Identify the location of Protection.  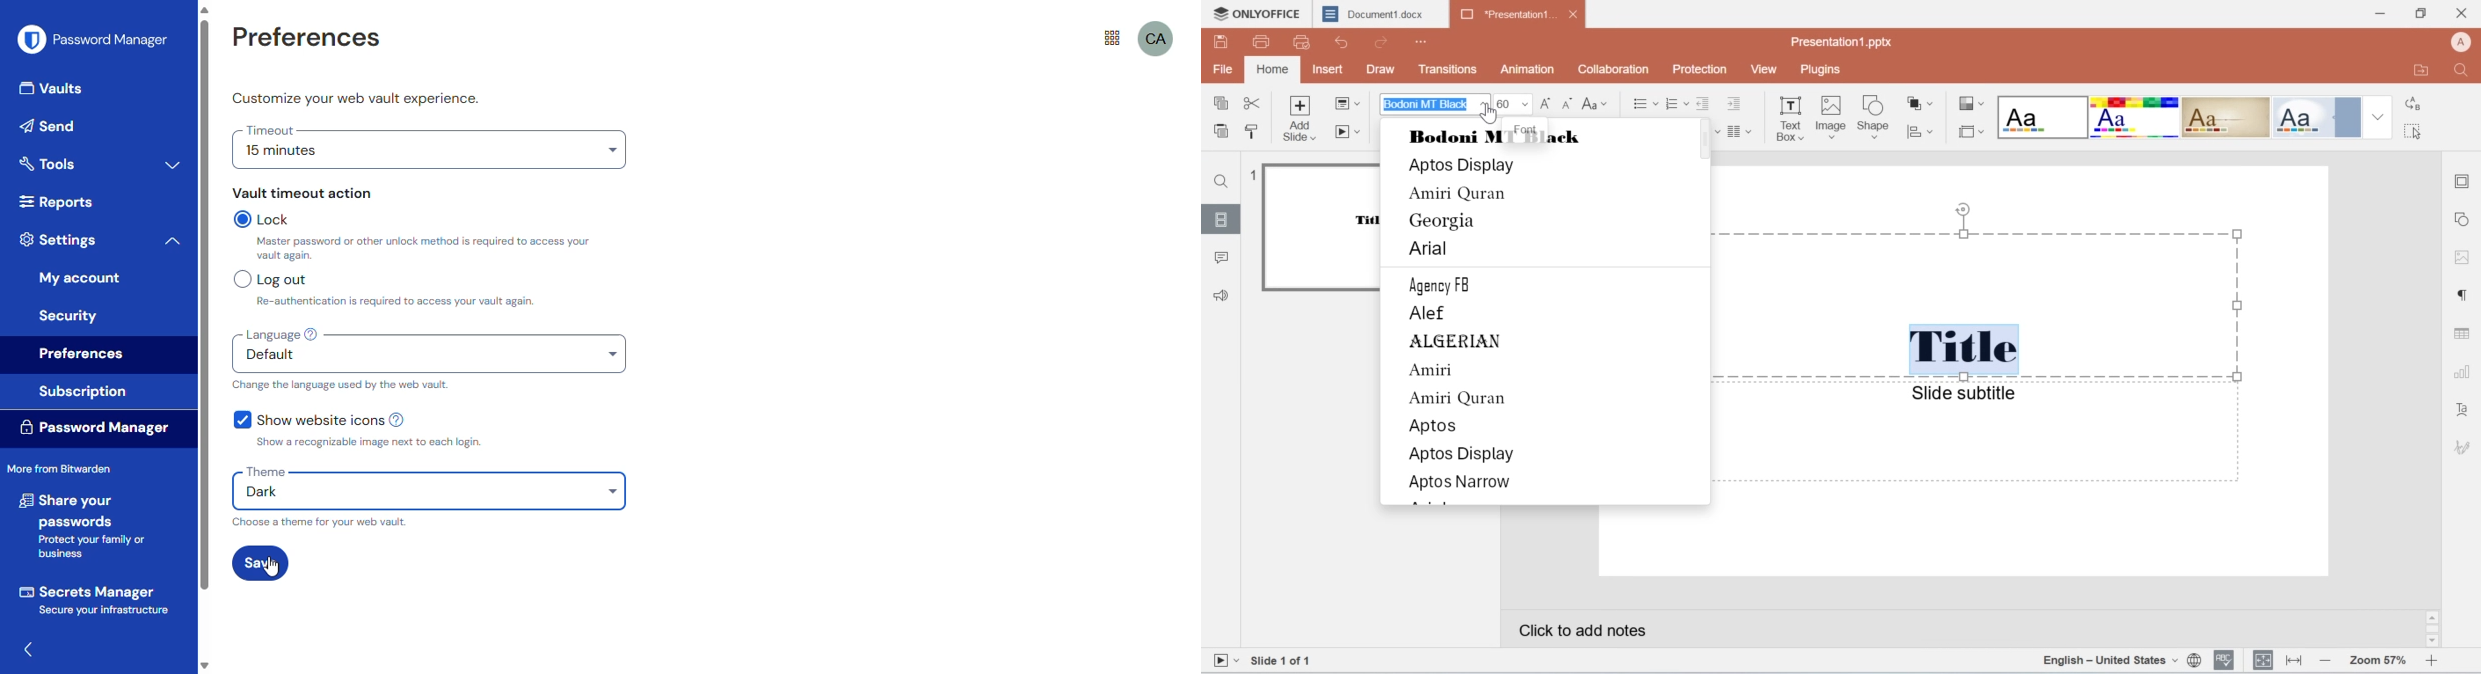
(1701, 69).